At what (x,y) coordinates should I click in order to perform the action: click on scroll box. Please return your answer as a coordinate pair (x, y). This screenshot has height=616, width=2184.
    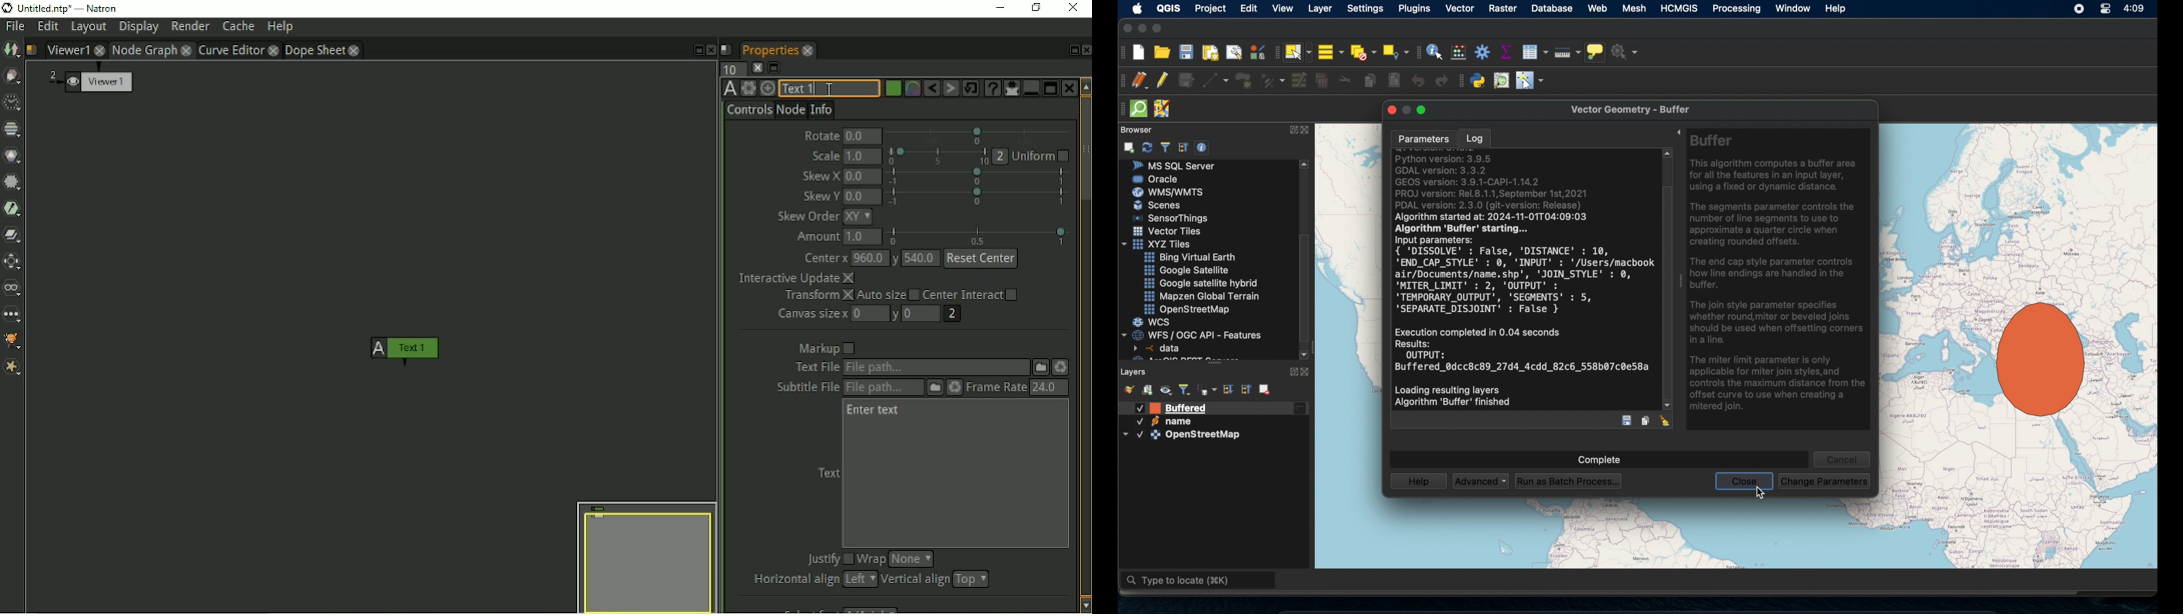
    Looking at the image, I should click on (1667, 291).